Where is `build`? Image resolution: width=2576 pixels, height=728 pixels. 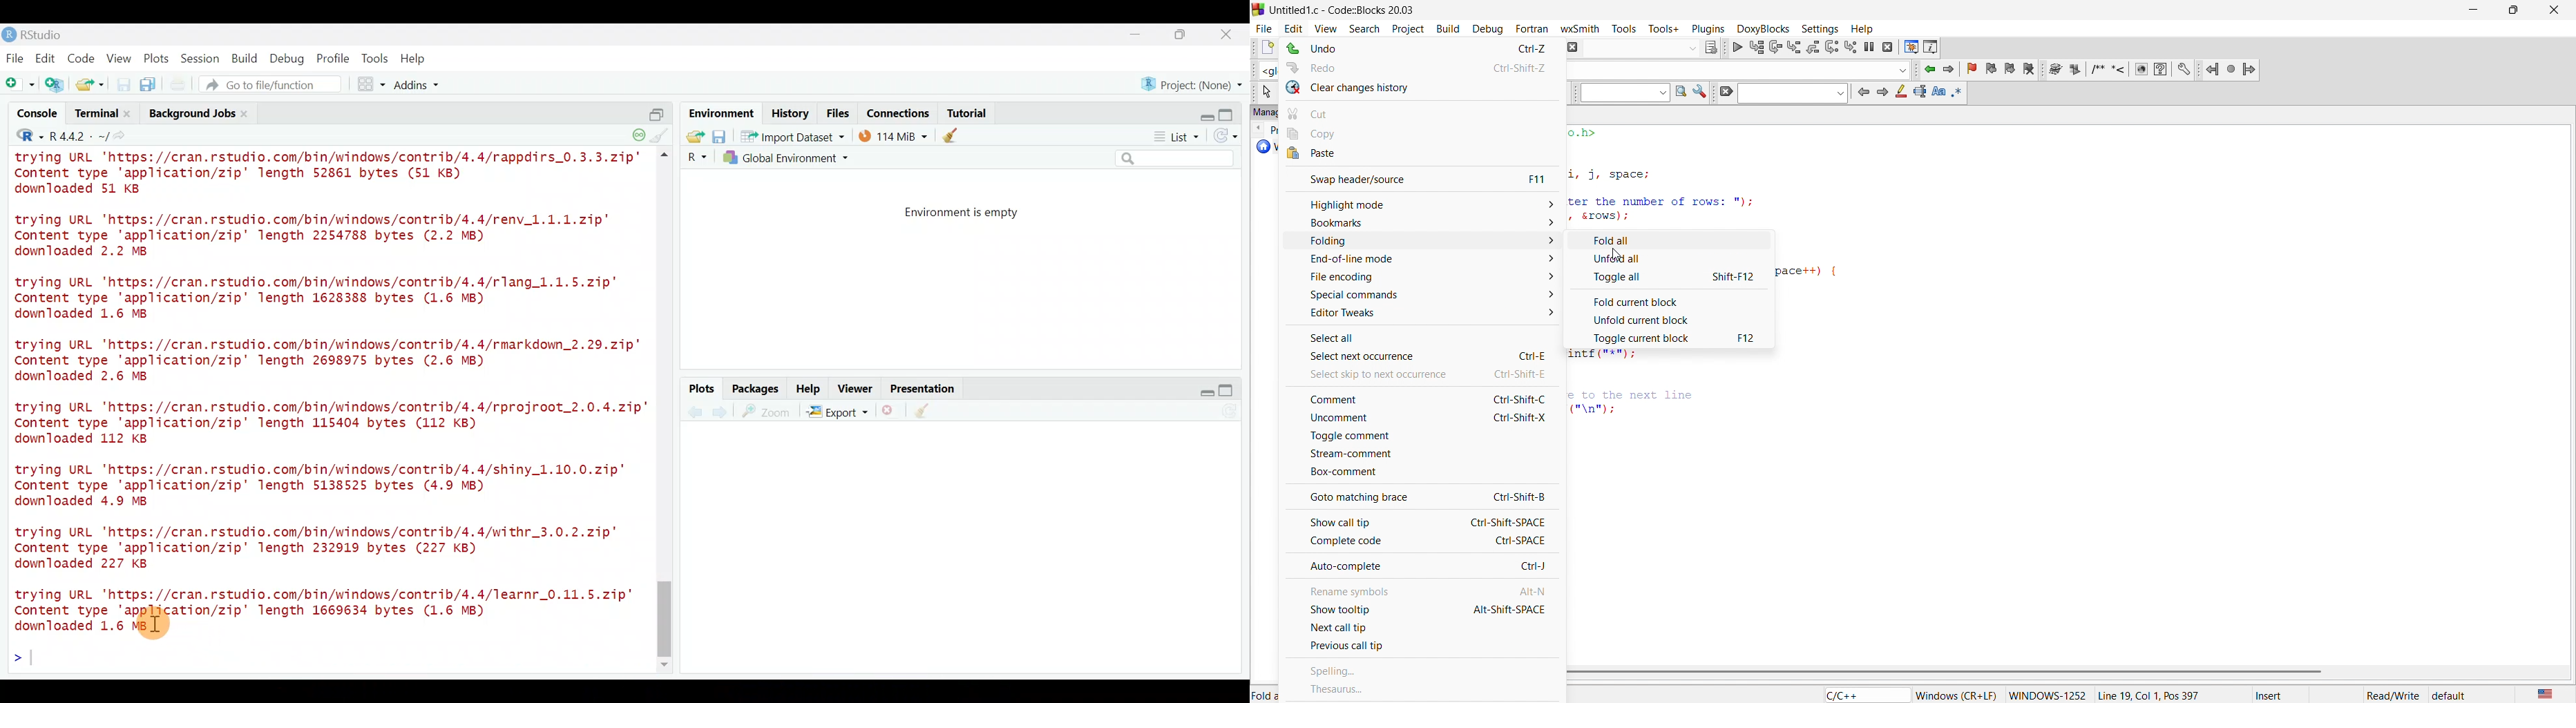 build is located at coordinates (1446, 27).